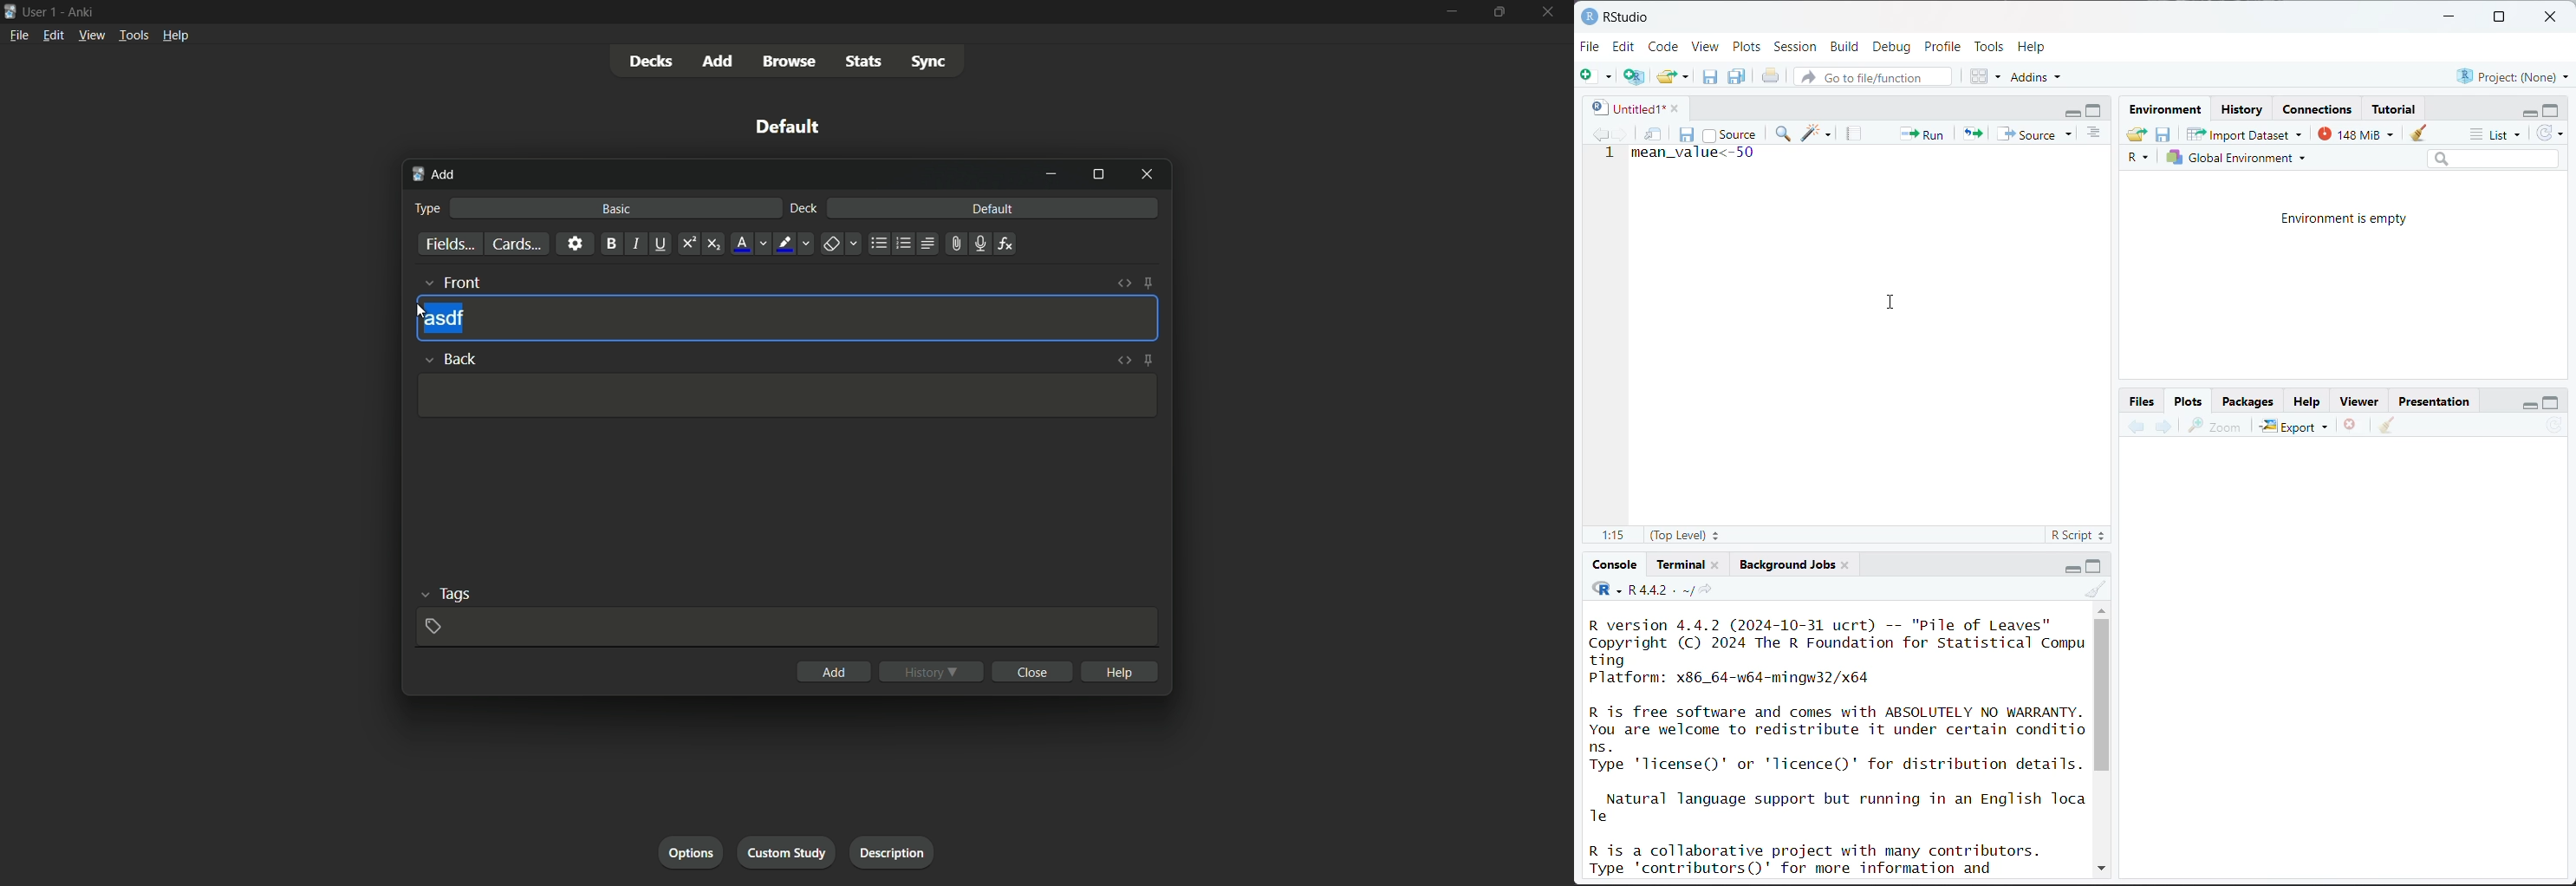 The height and width of the screenshot is (896, 2576). What do you see at coordinates (688, 244) in the screenshot?
I see `superscript` at bounding box center [688, 244].